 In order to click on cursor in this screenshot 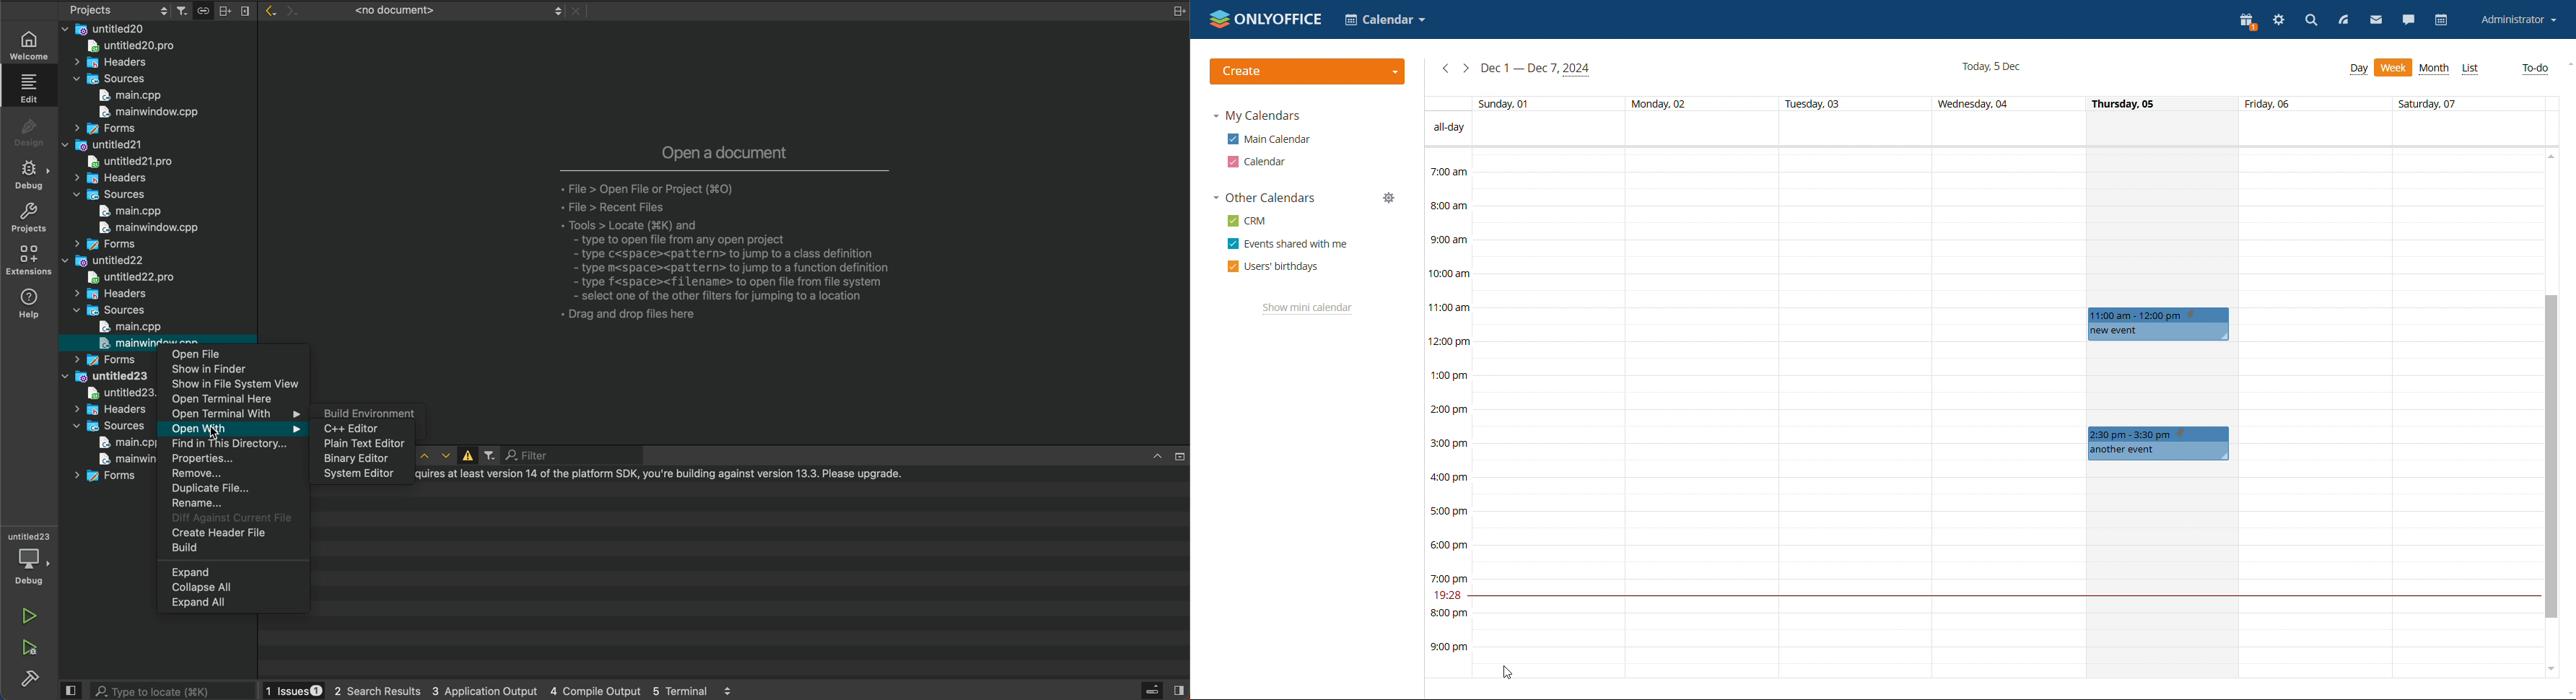, I will do `click(226, 429)`.